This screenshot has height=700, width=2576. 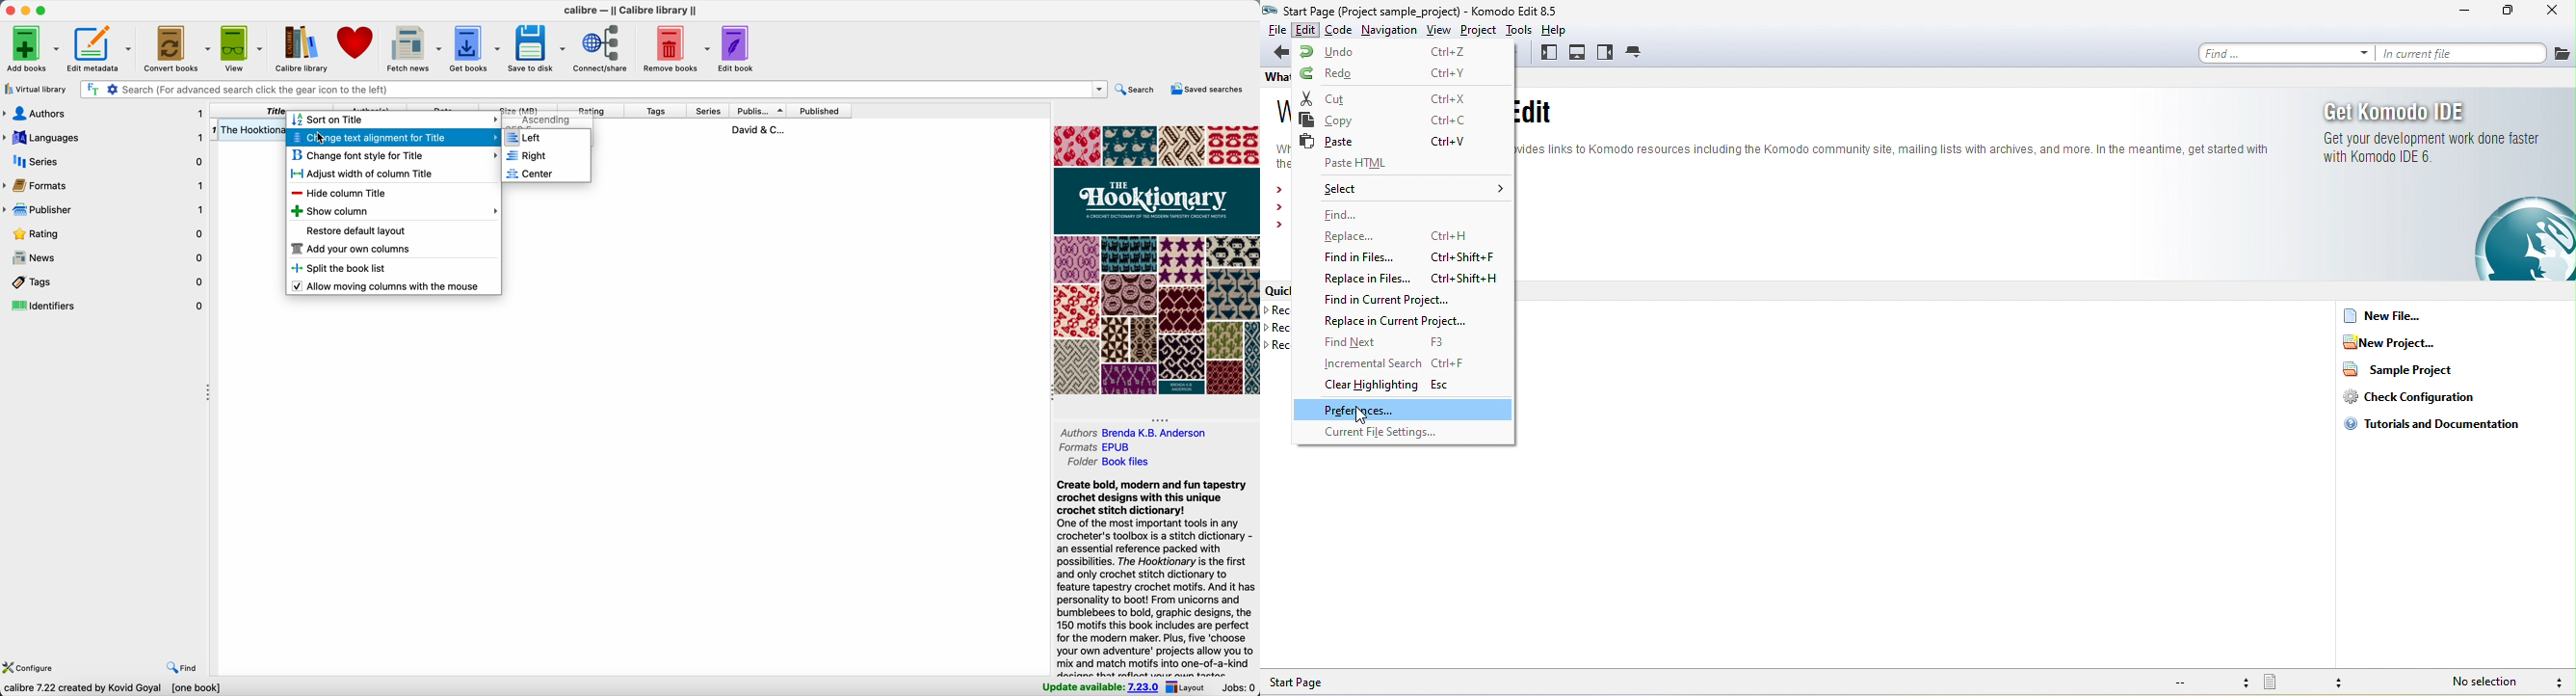 I want to click on minimize, so click(x=24, y=11).